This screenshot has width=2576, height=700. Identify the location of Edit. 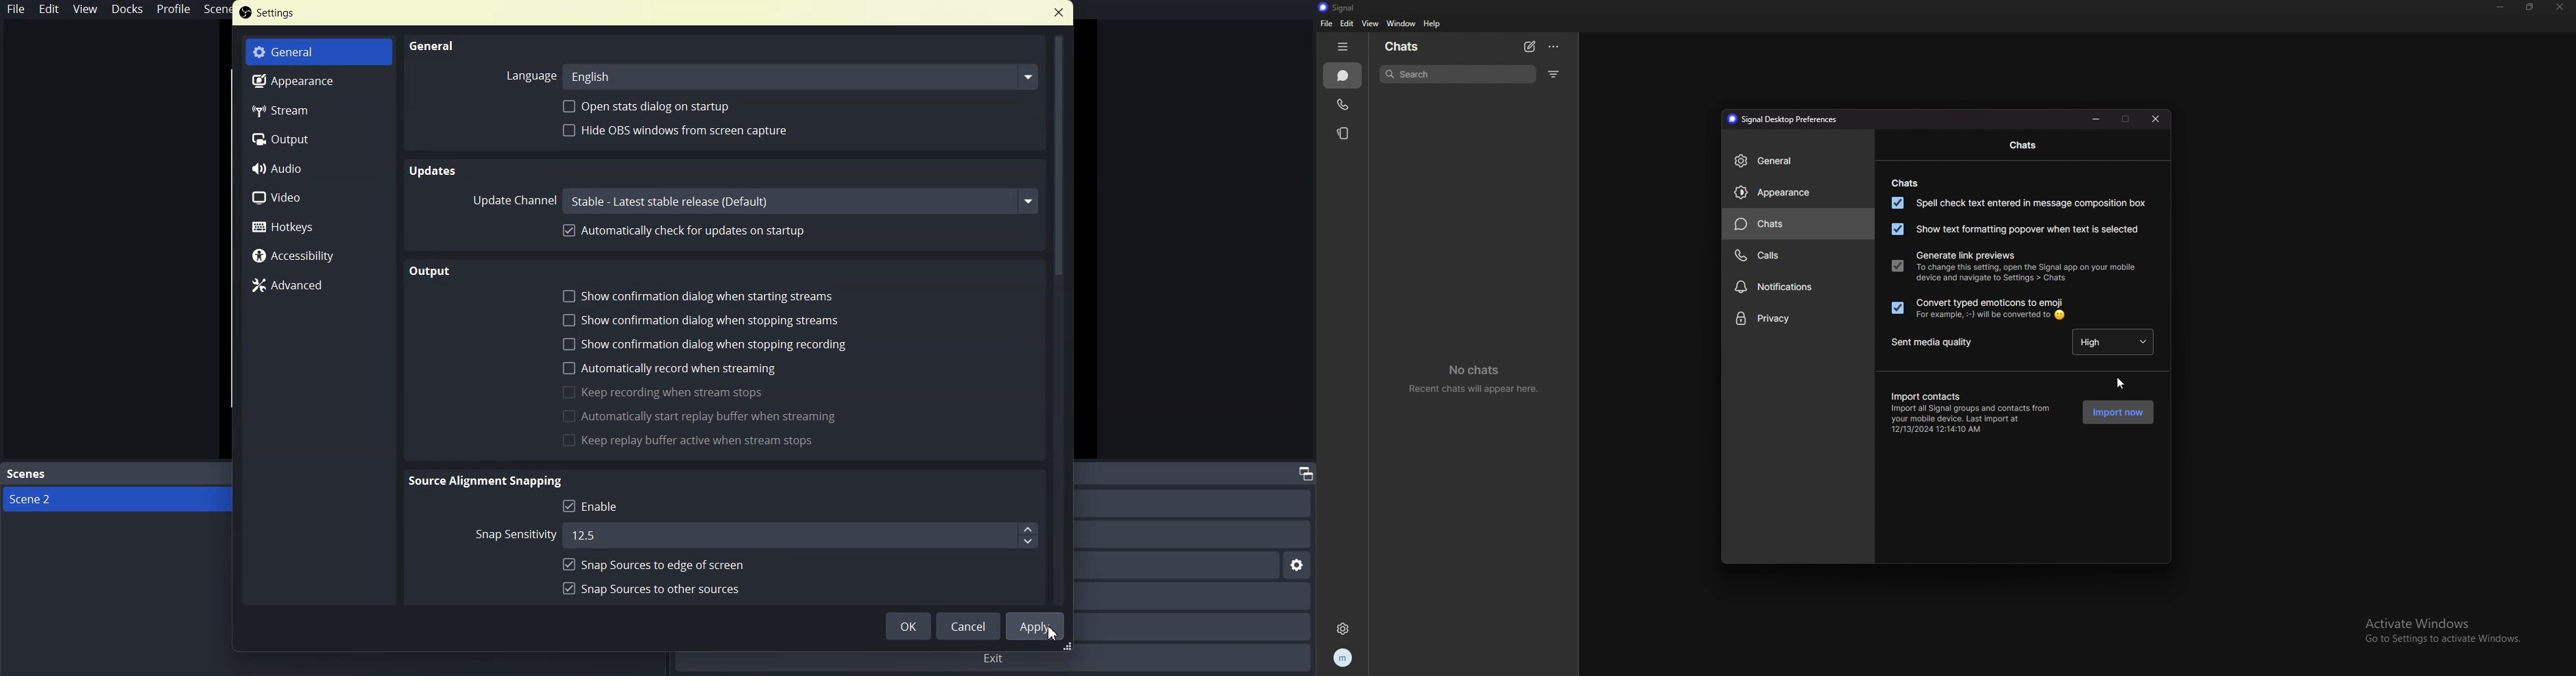
(49, 9).